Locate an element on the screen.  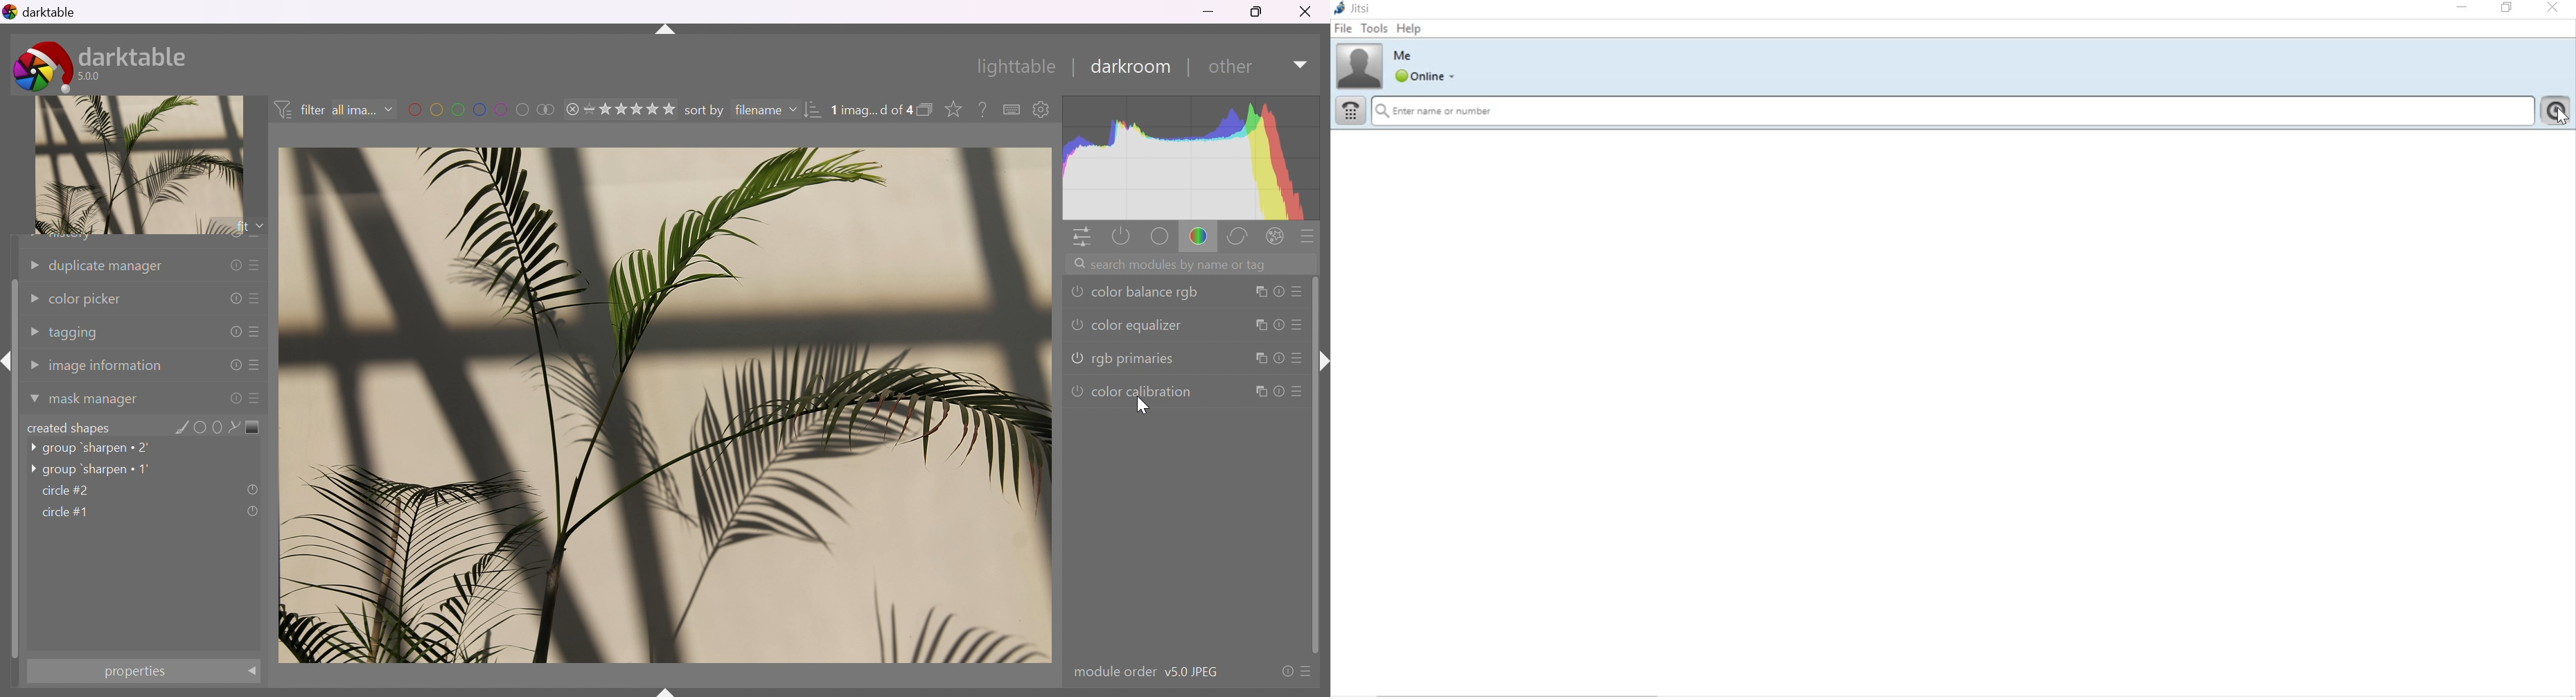
file is located at coordinates (1345, 29).